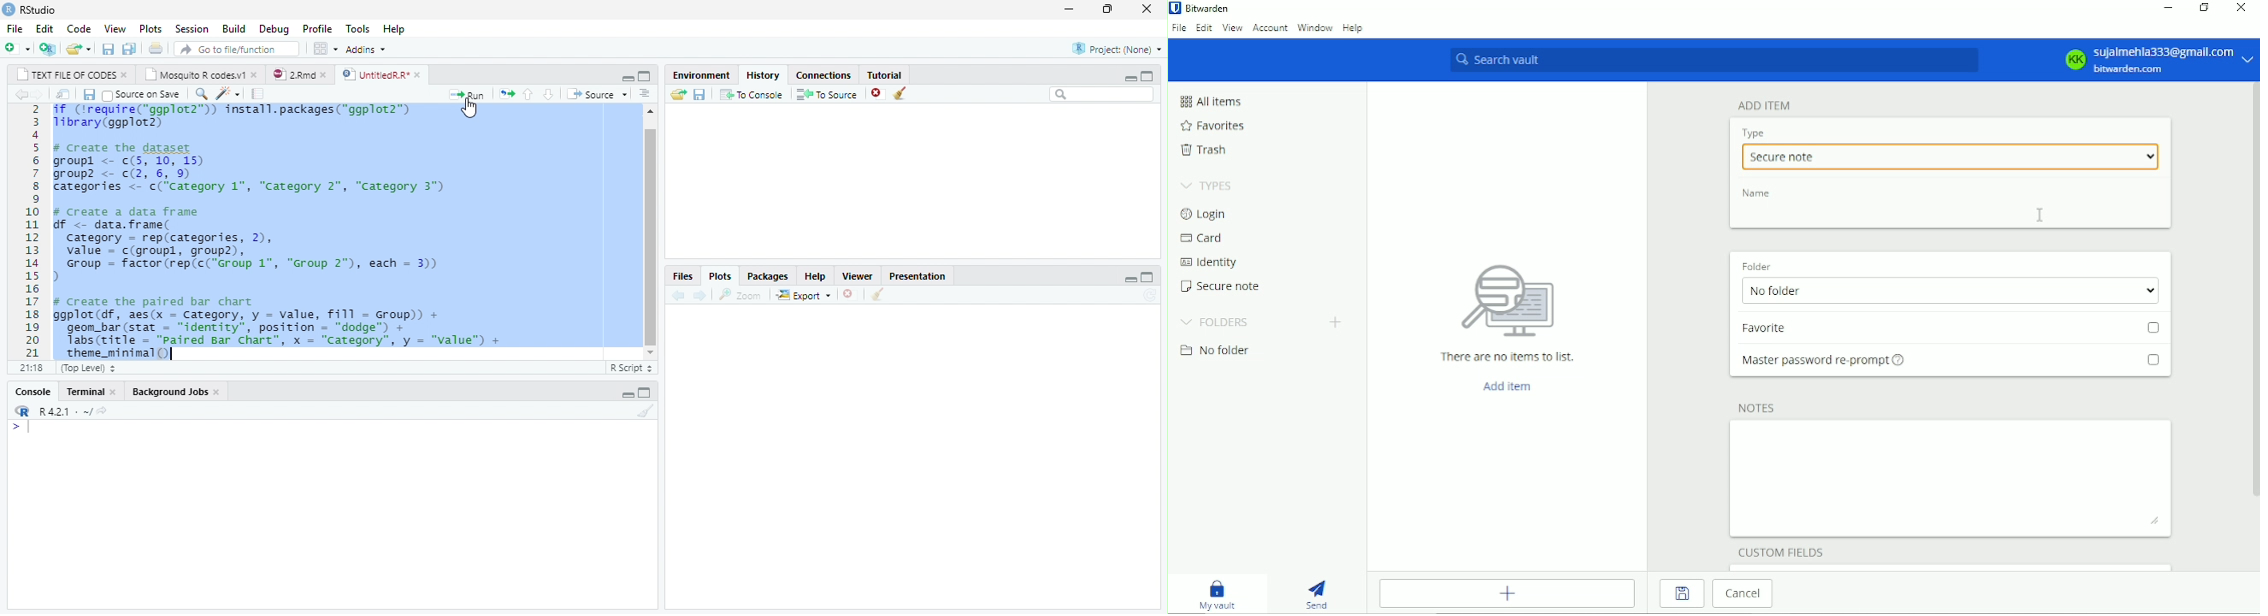 The width and height of the screenshot is (2268, 616). Describe the element at coordinates (76, 27) in the screenshot. I see `code` at that location.